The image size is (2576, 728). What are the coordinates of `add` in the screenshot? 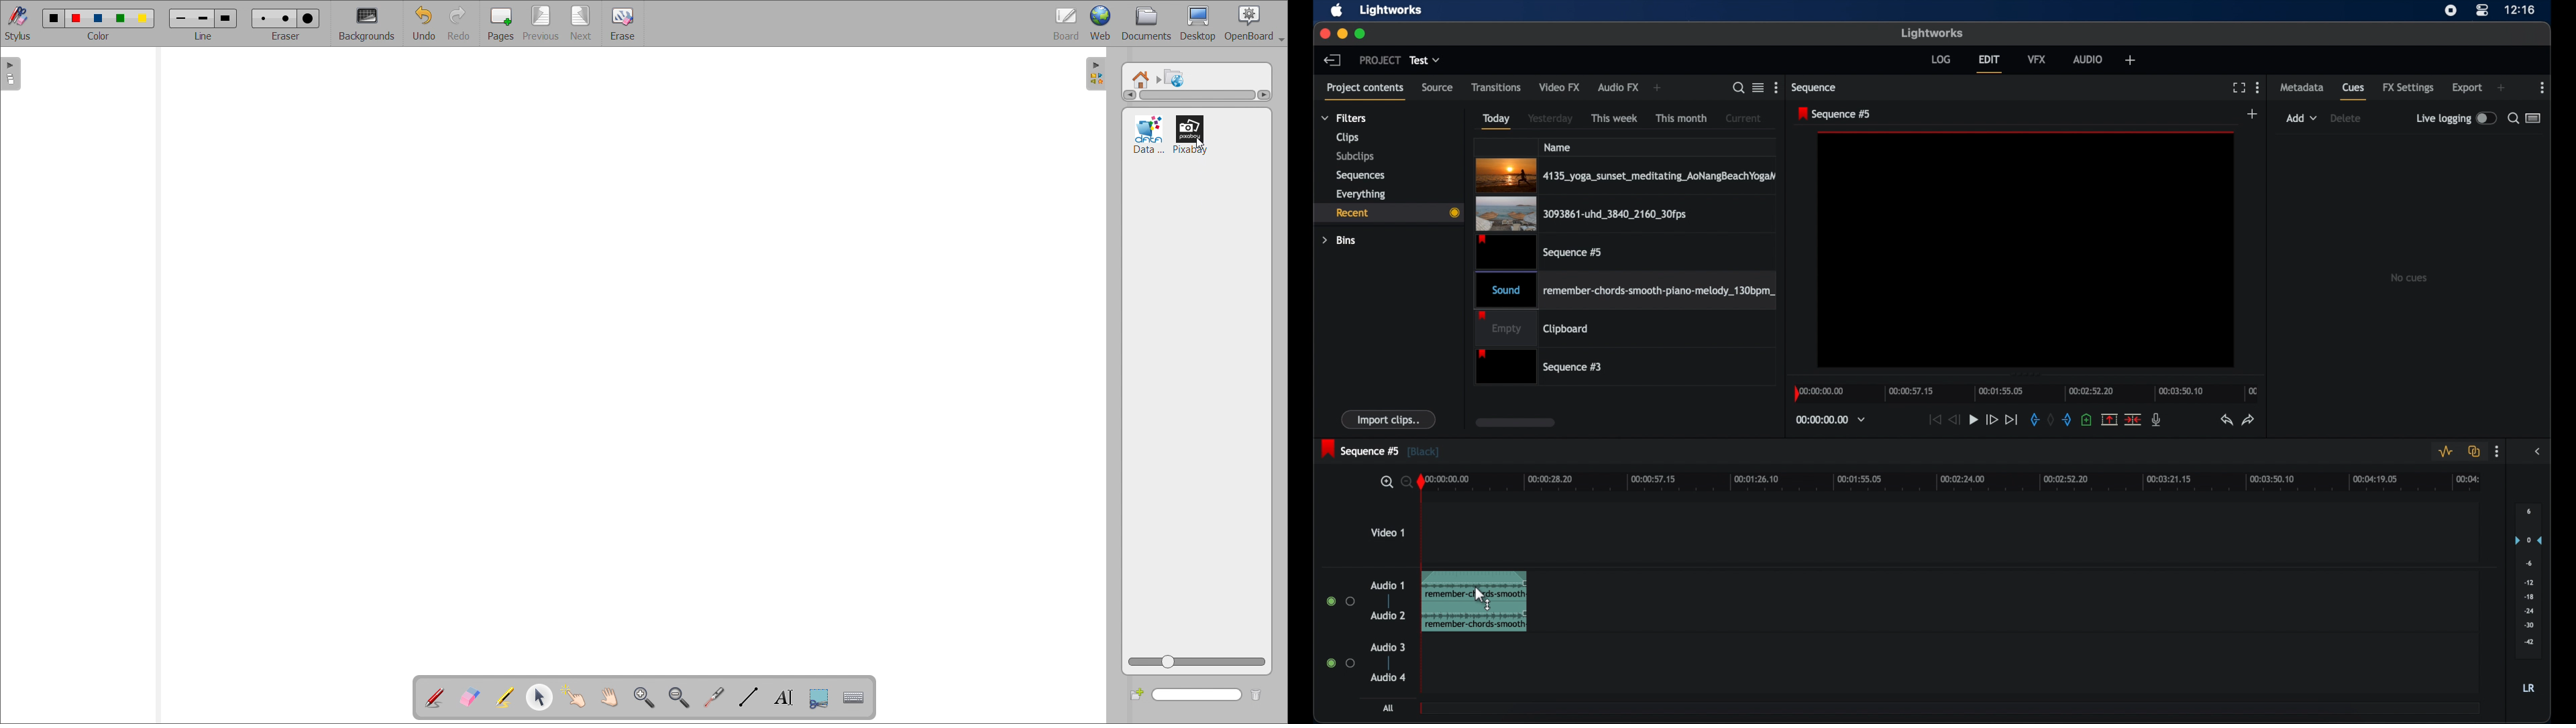 It's located at (2253, 115).